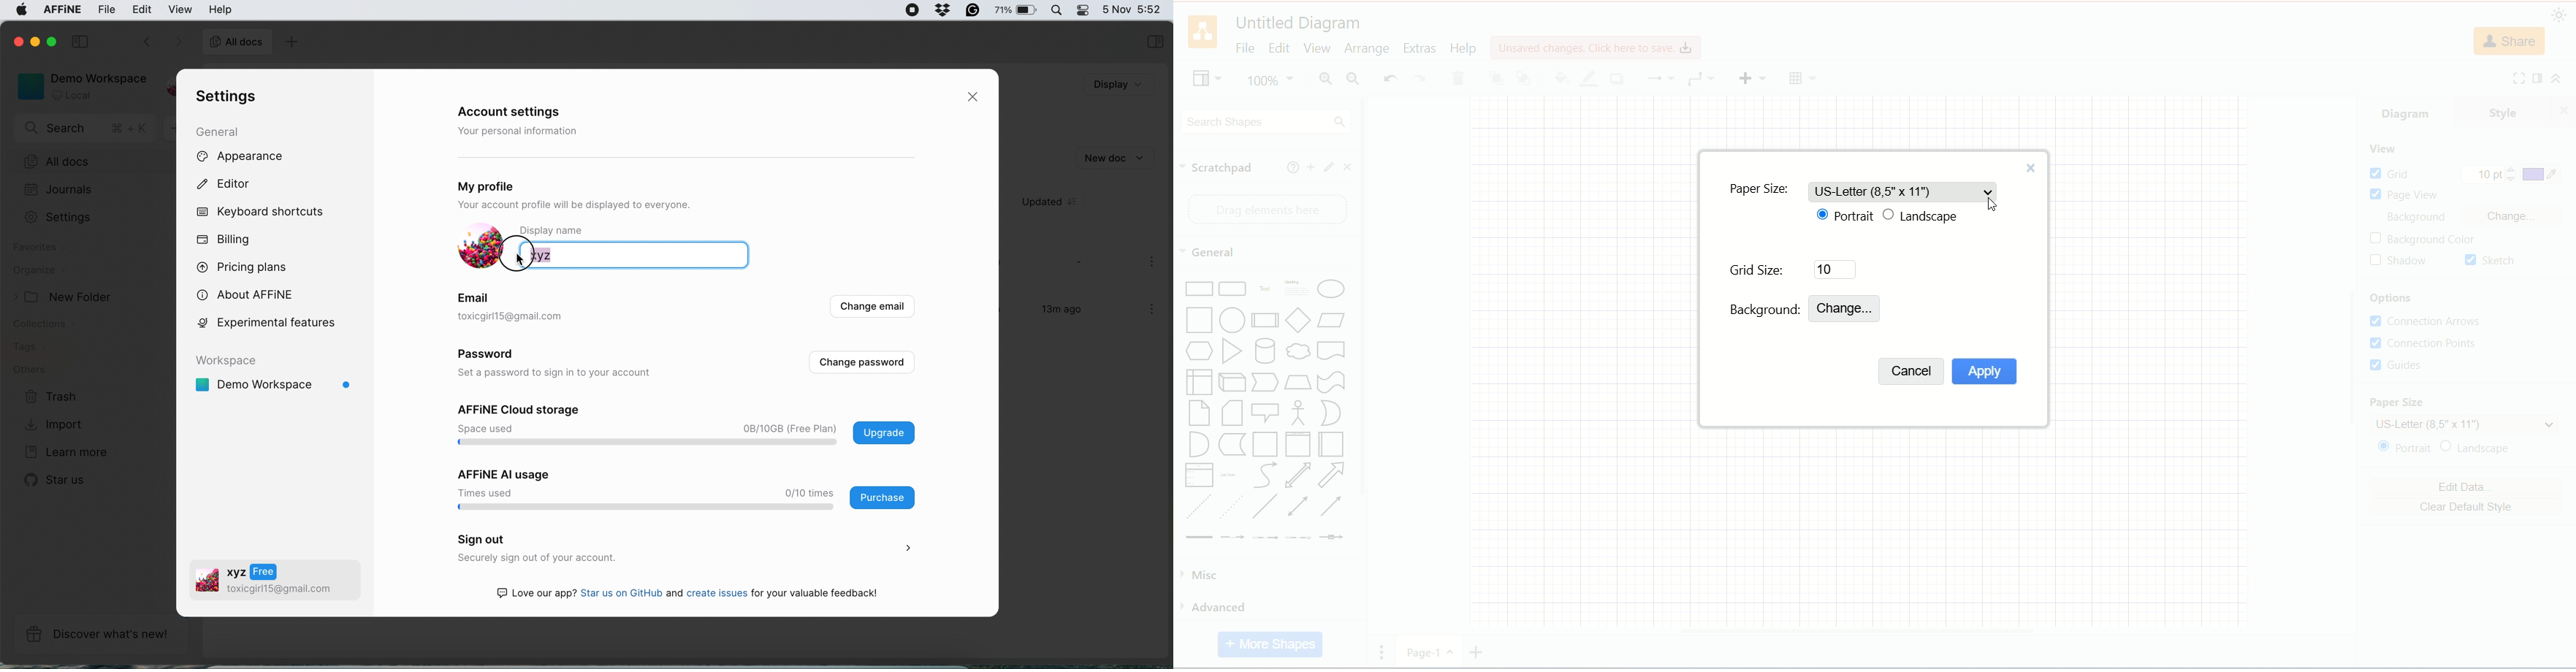 The height and width of the screenshot is (672, 2576). I want to click on style, so click(2516, 111).